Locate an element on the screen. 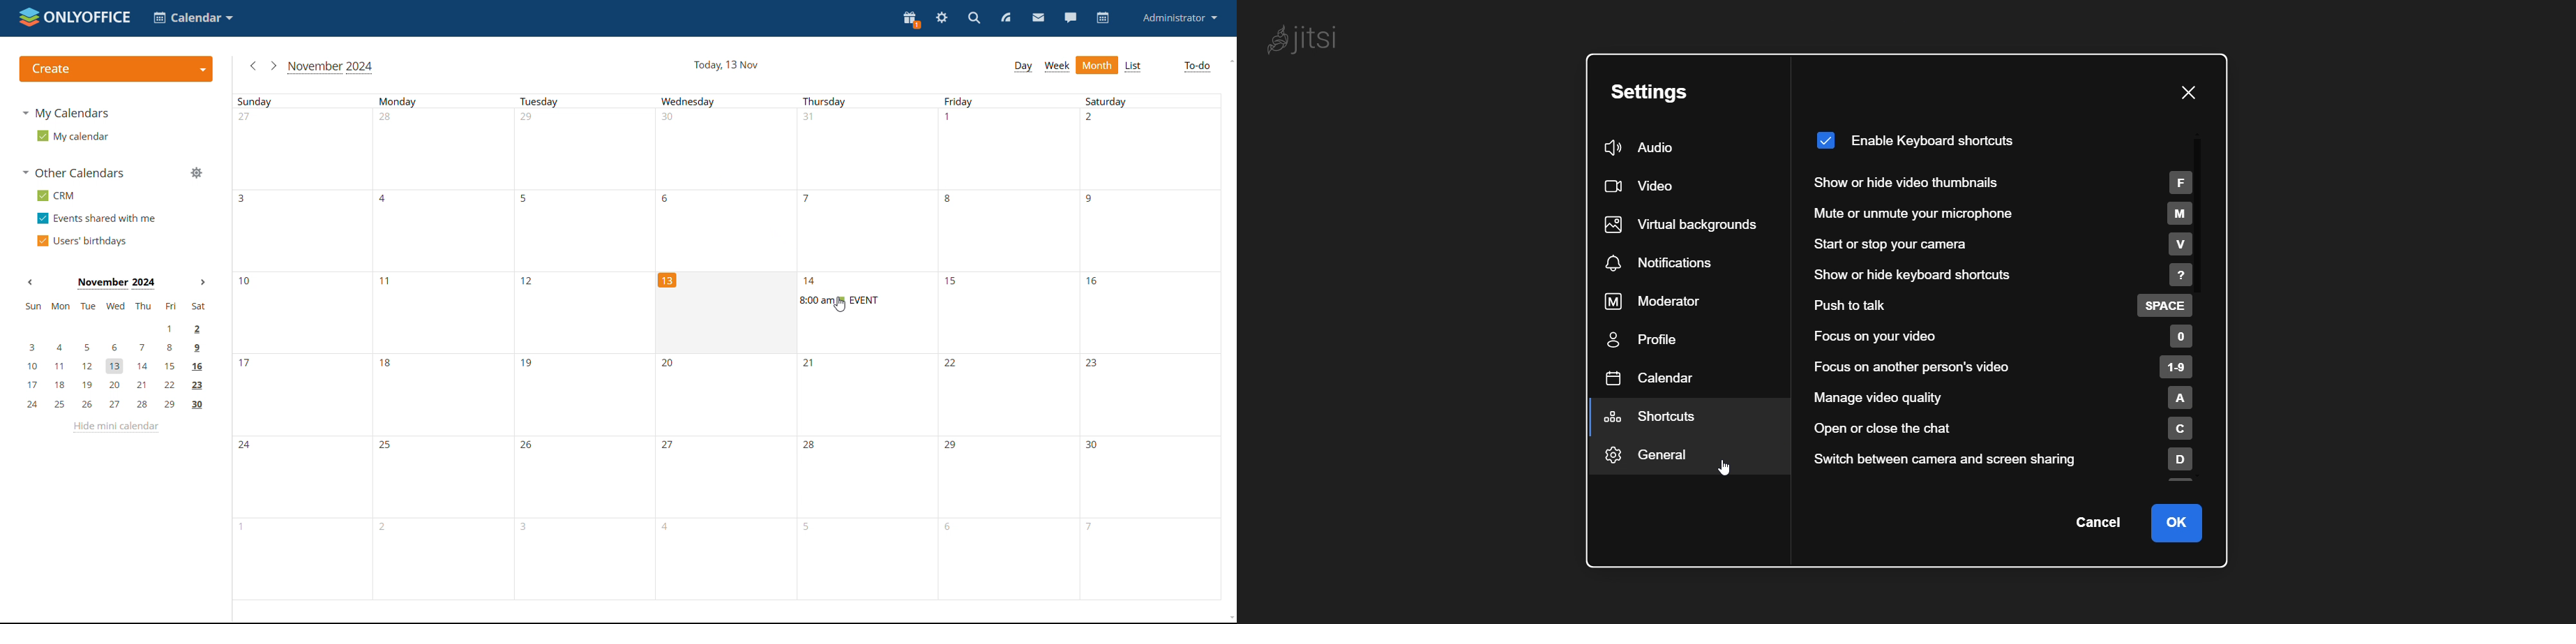  general is located at coordinates (1664, 458).